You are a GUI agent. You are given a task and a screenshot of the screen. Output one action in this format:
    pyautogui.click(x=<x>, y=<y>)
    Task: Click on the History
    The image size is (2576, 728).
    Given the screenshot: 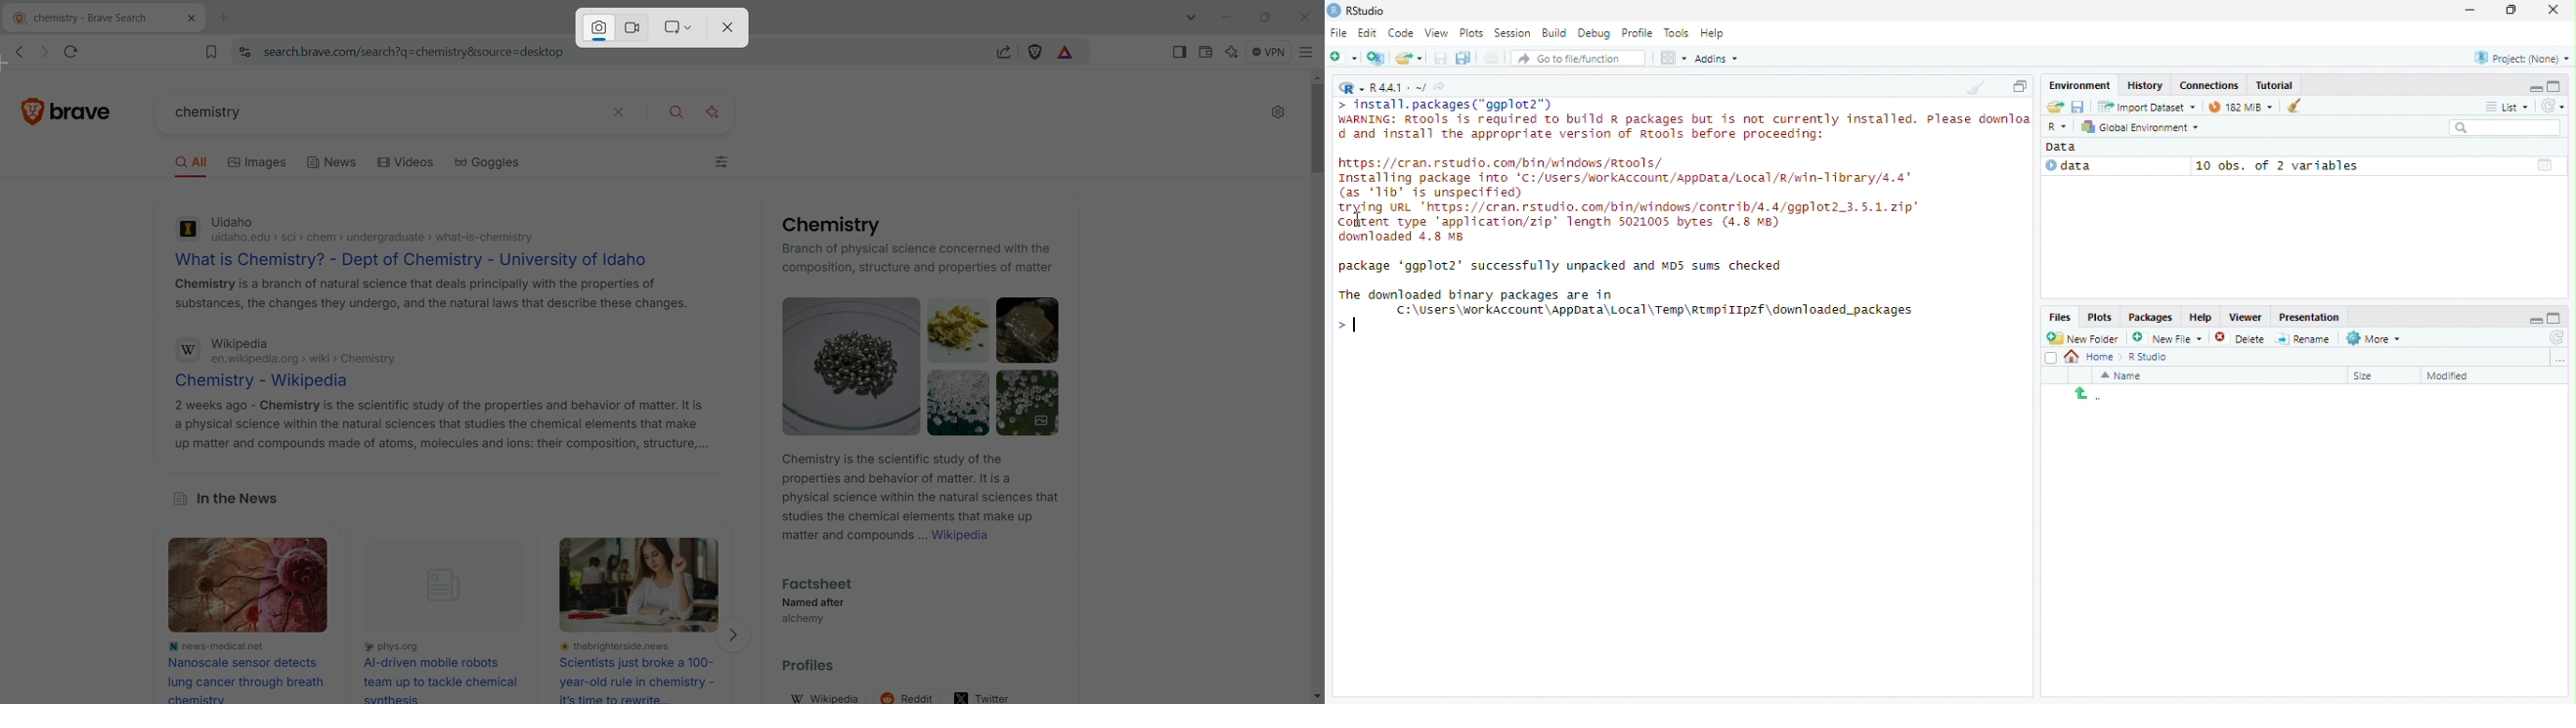 What is the action you would take?
    pyautogui.click(x=2143, y=85)
    